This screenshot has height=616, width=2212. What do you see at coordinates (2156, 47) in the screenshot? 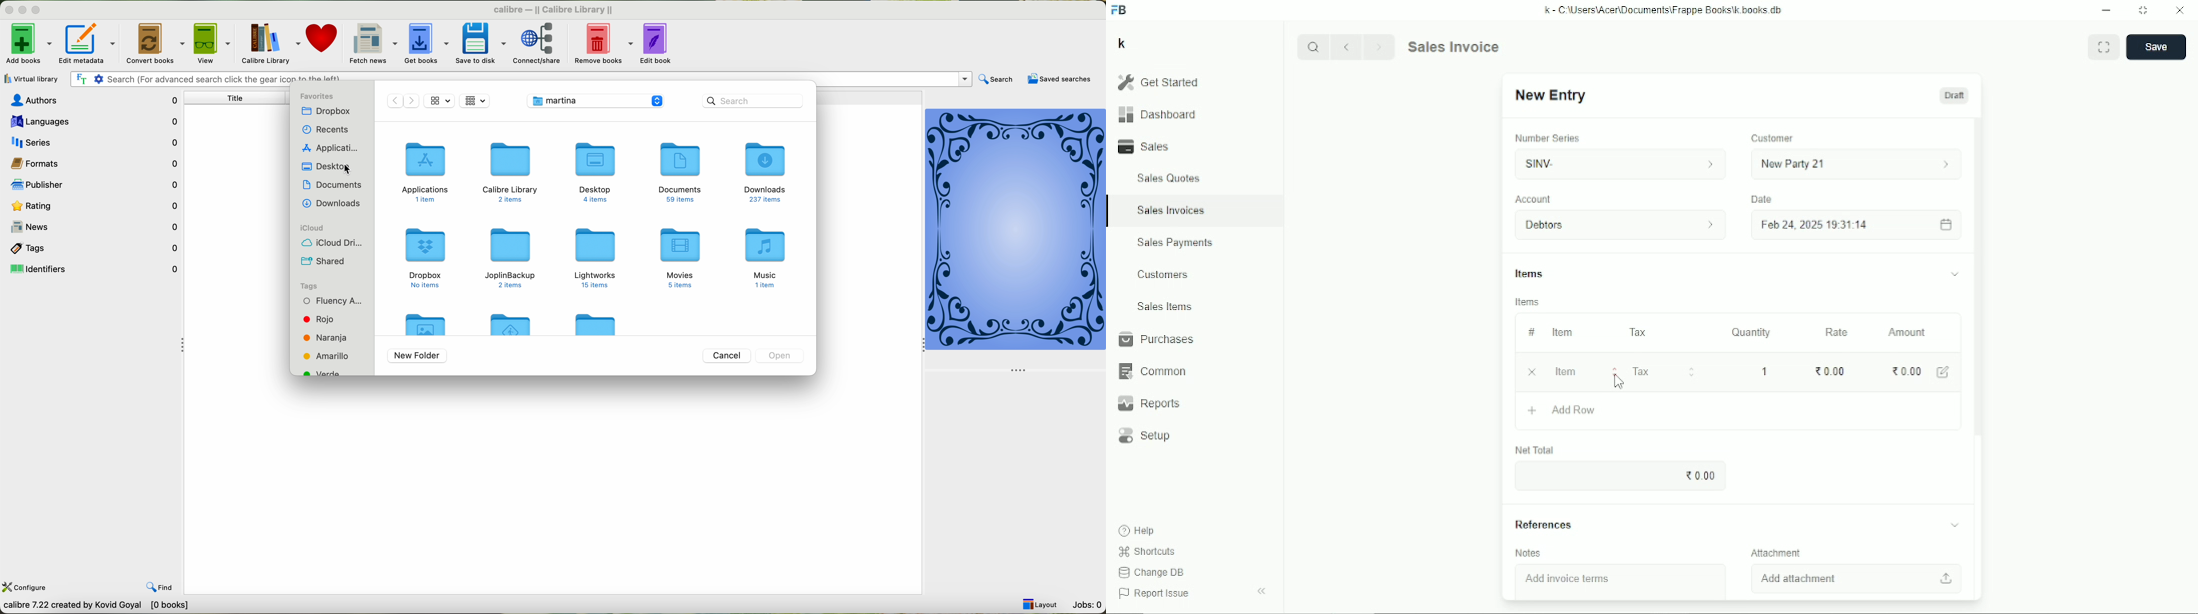
I see `Save` at bounding box center [2156, 47].